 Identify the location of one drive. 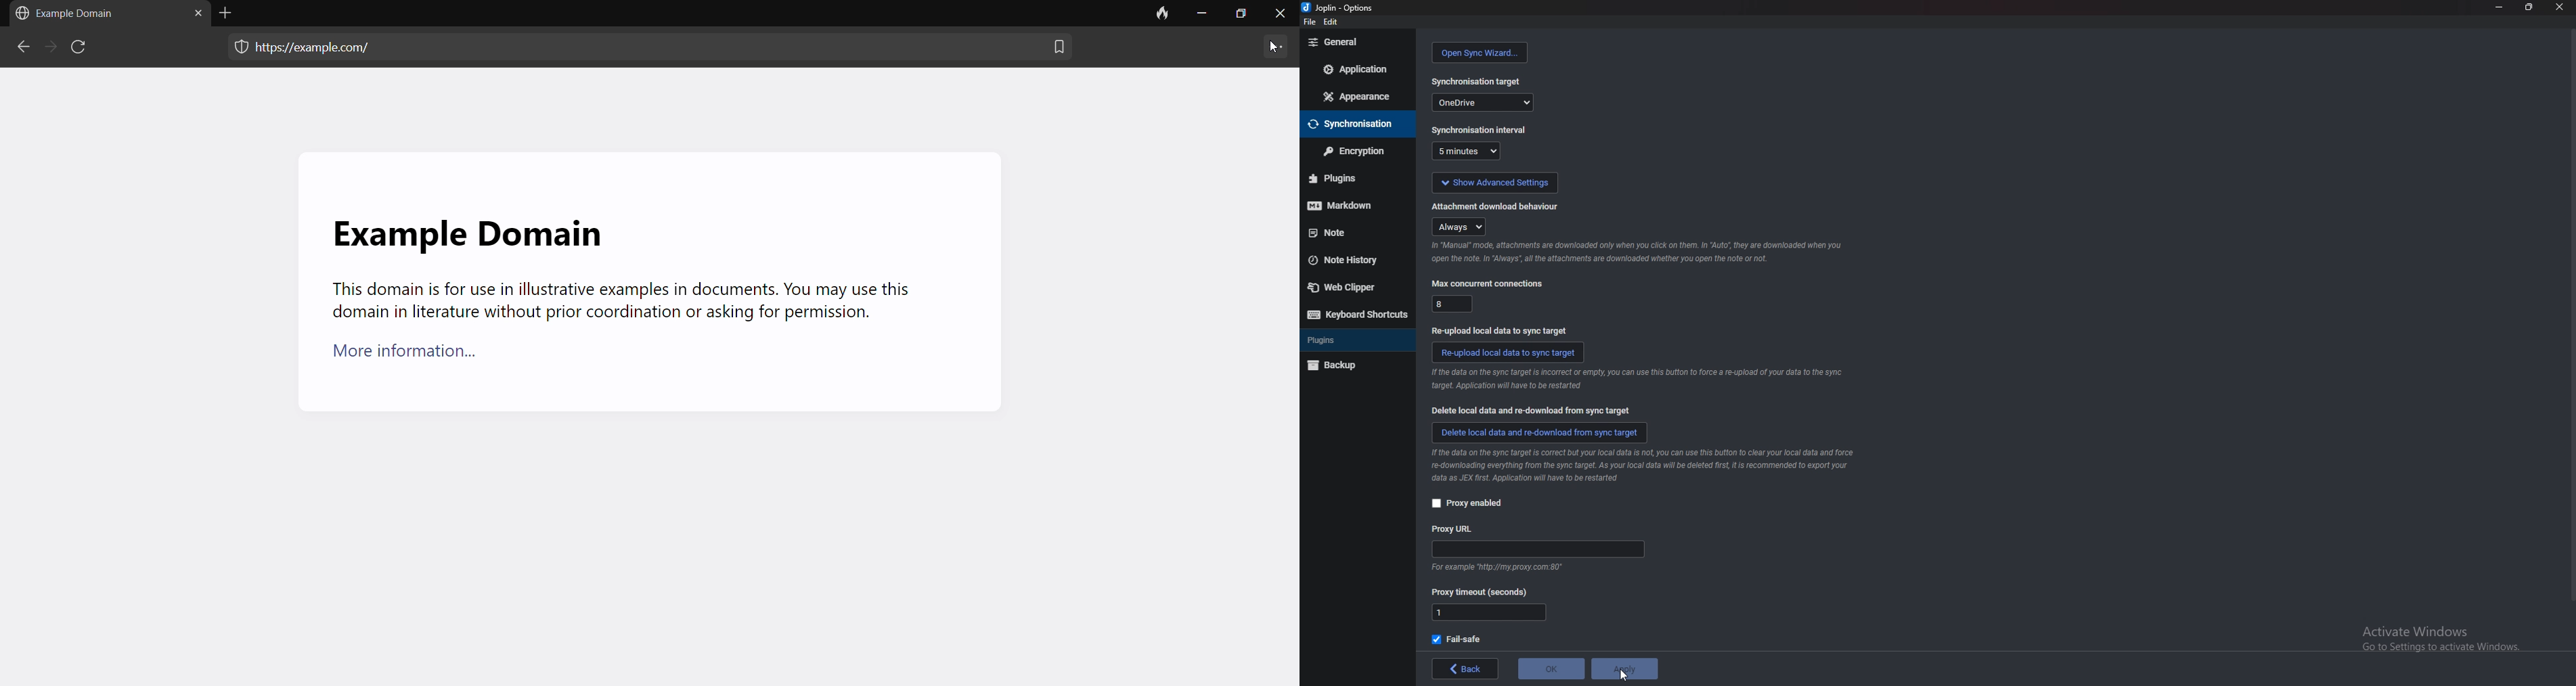
(1483, 102).